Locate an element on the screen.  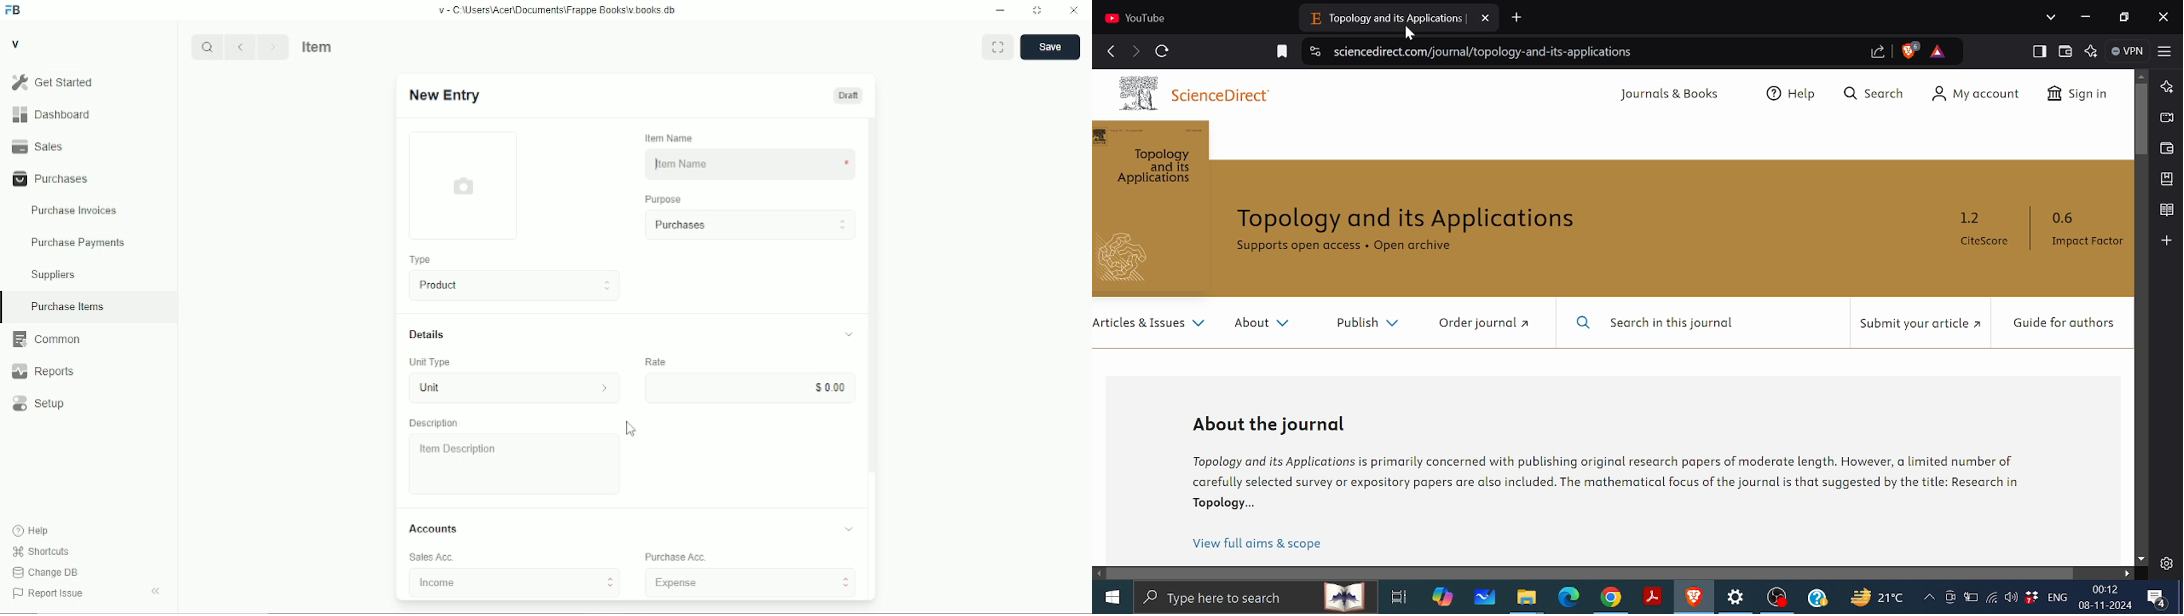
sales acc. is located at coordinates (432, 557).